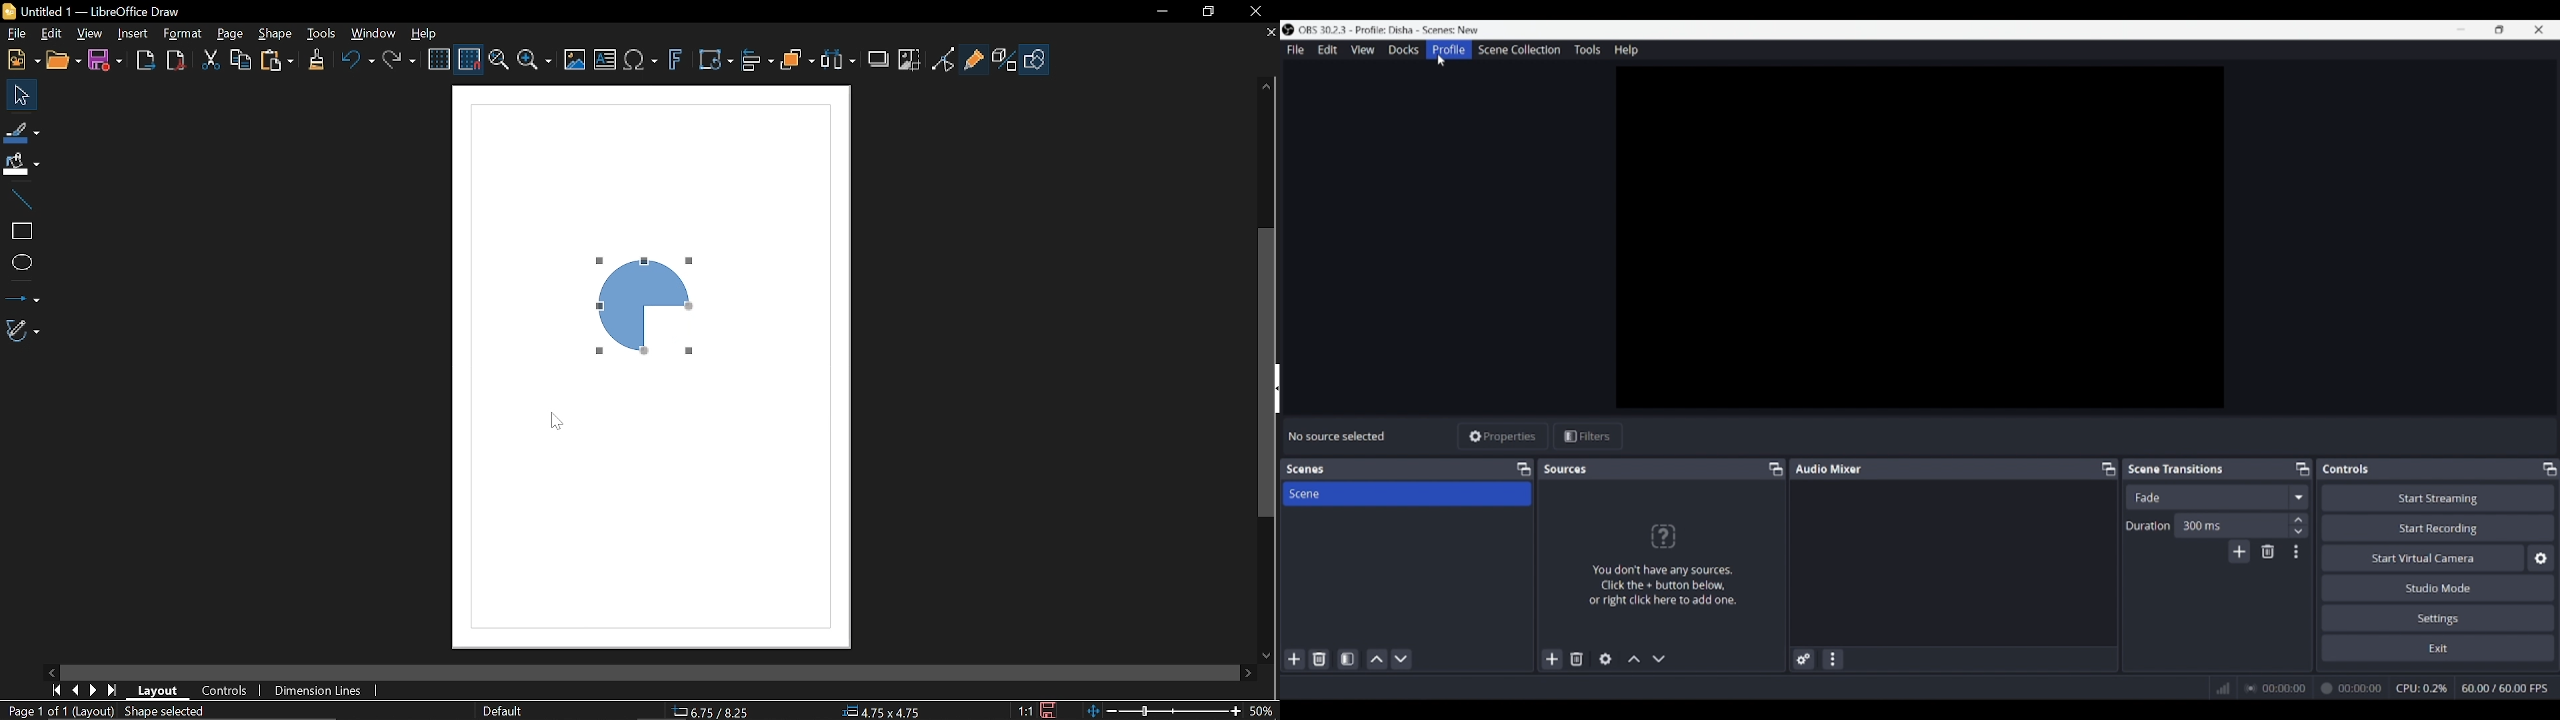  Describe the element at coordinates (1441, 60) in the screenshot. I see `Click on profile menu` at that location.